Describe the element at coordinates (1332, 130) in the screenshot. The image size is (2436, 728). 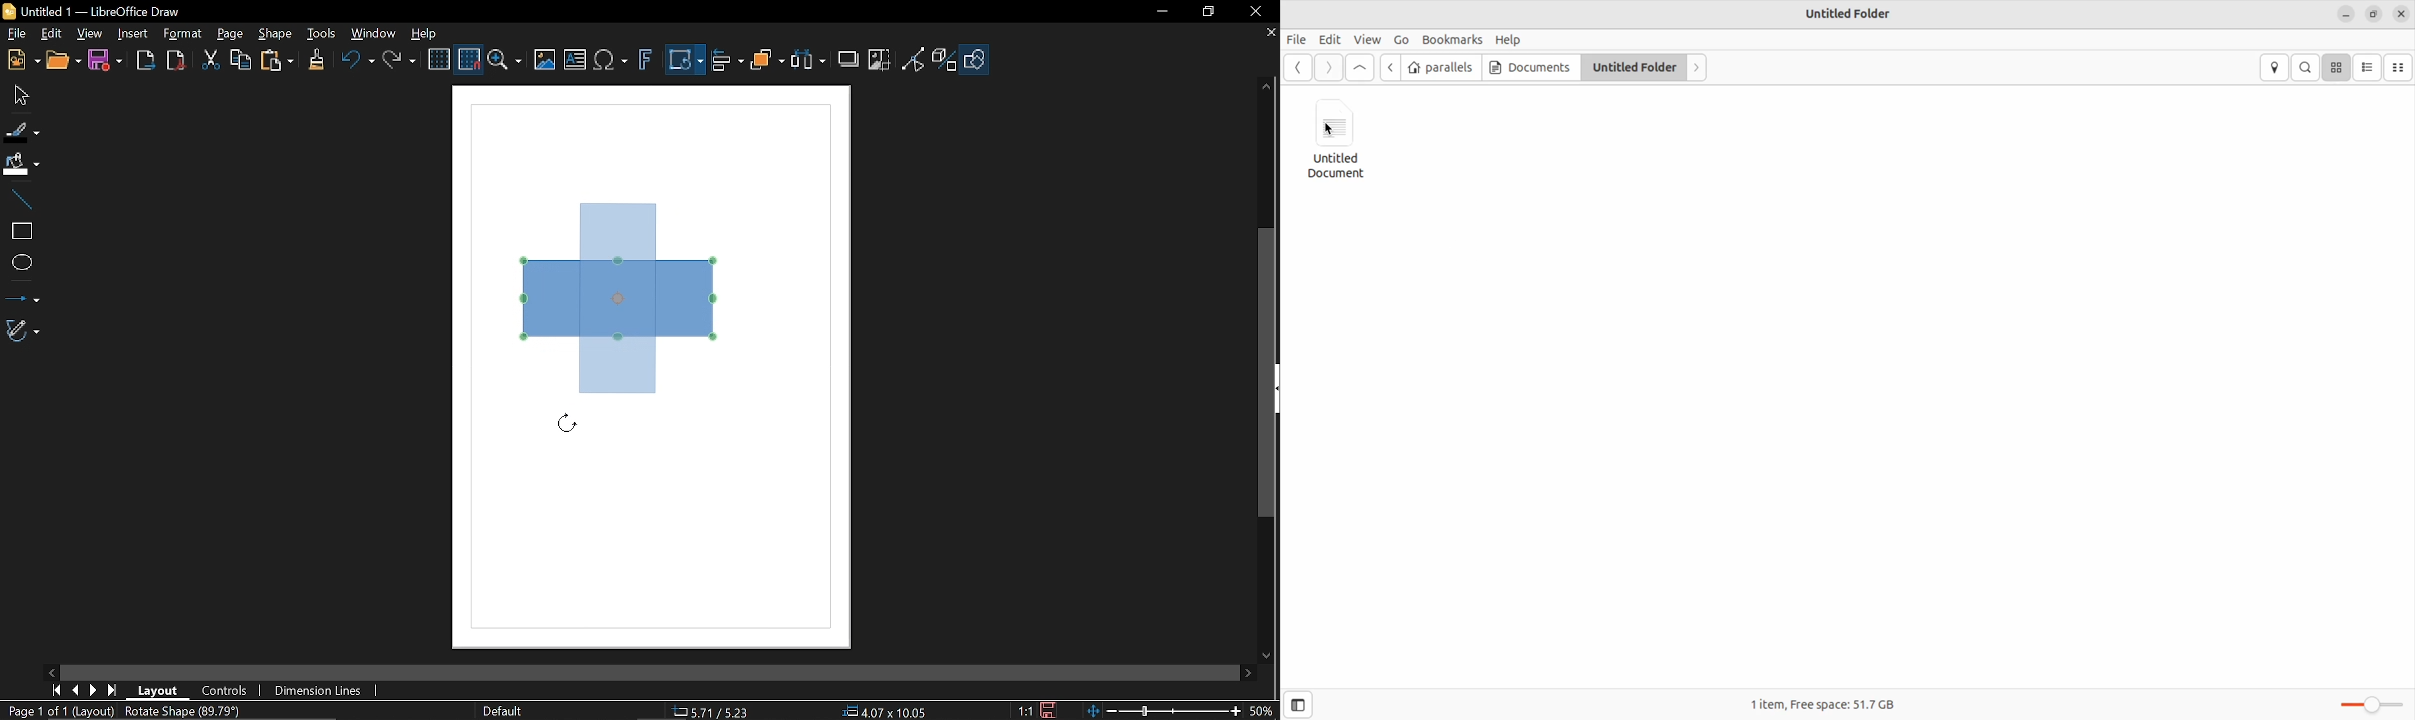
I see `Cursor` at that location.